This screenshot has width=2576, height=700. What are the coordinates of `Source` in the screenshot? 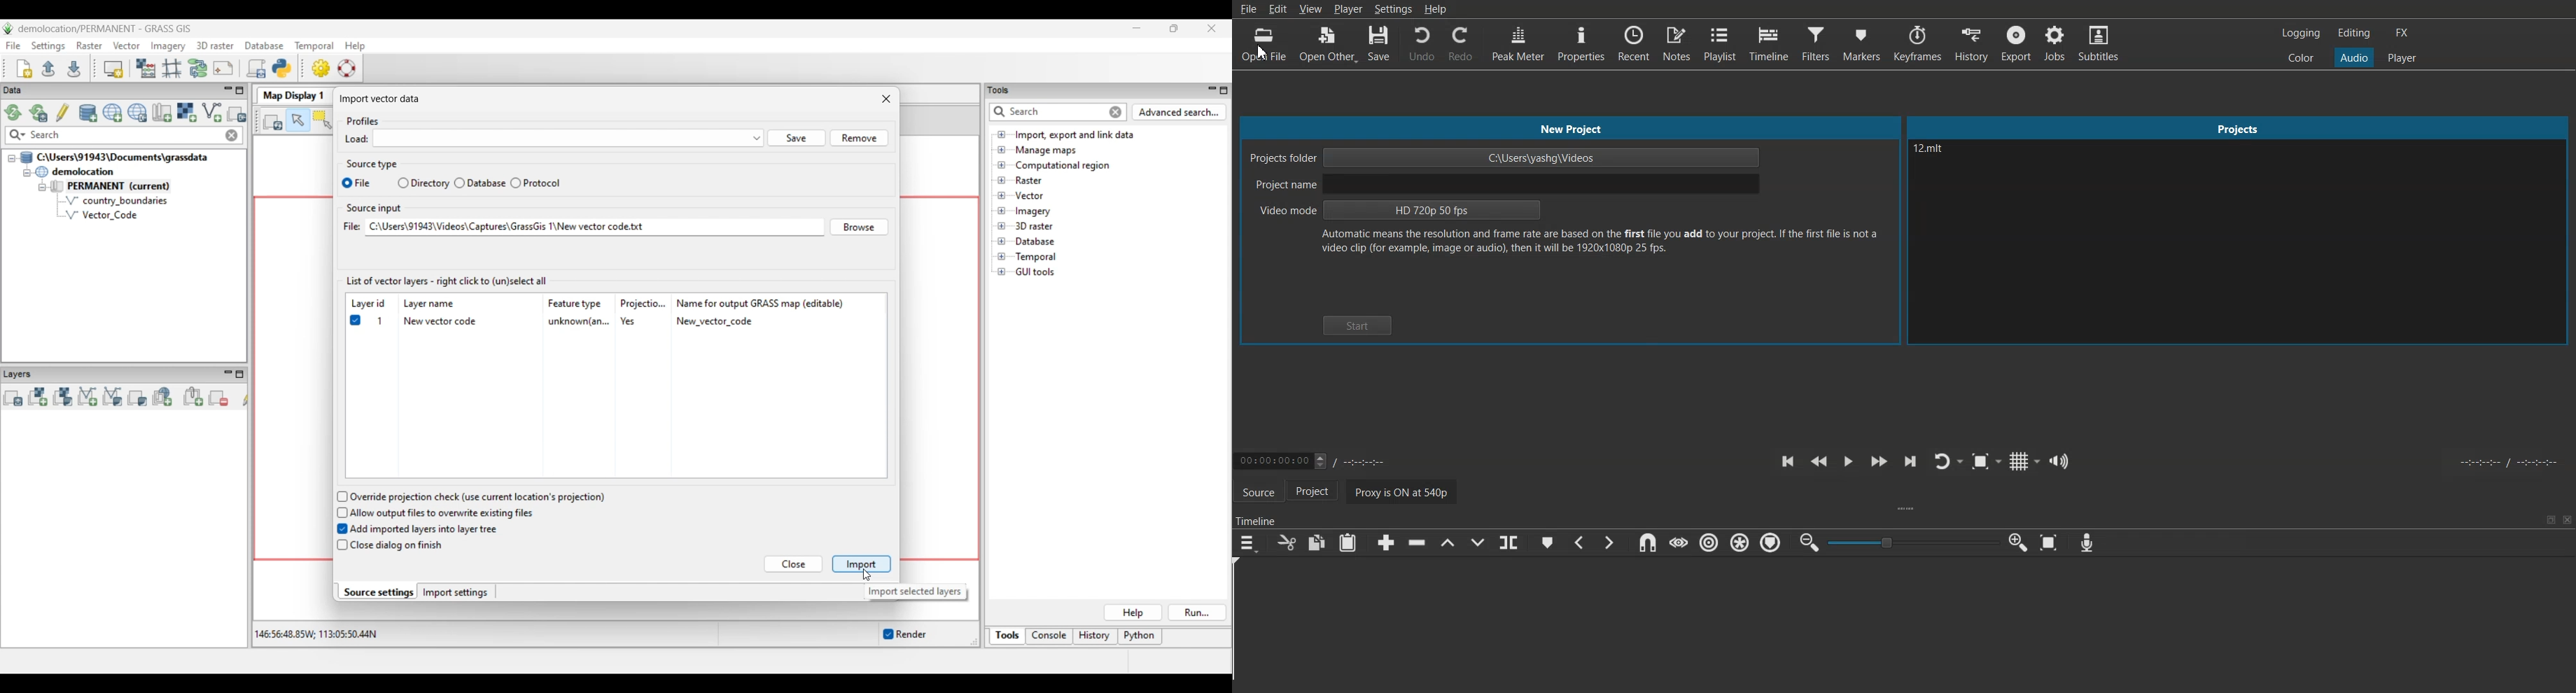 It's located at (1258, 490).